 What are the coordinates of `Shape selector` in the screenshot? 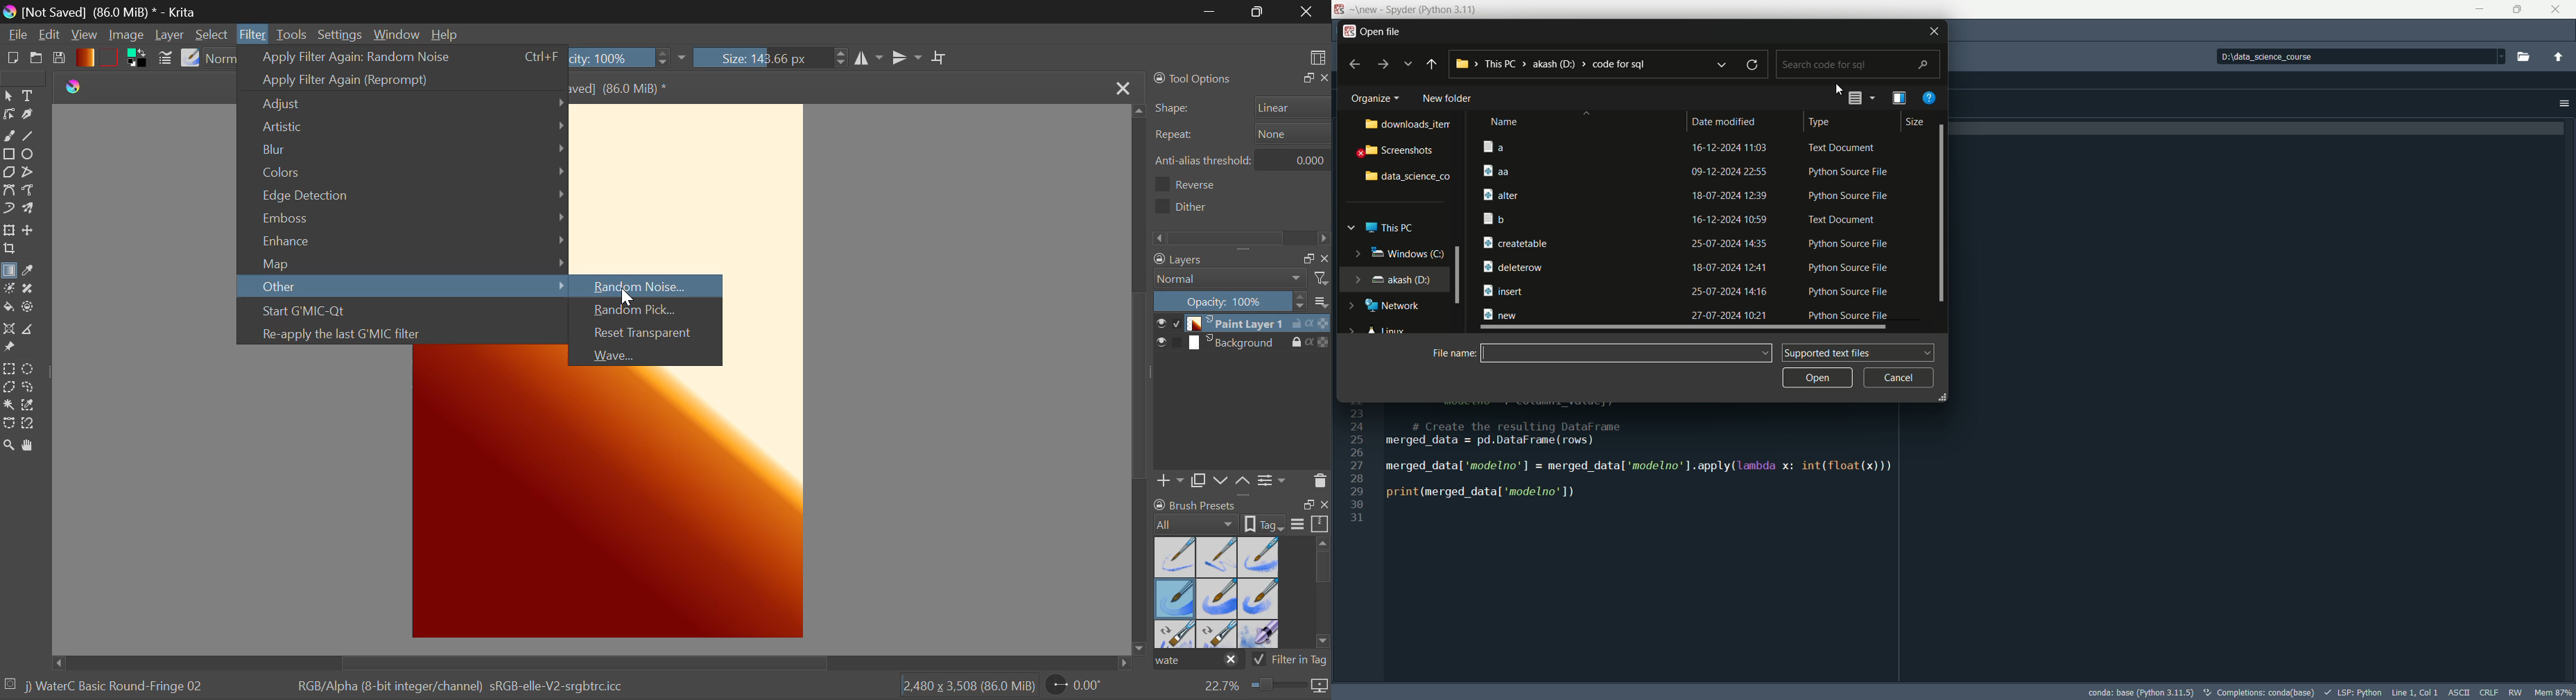 It's located at (1293, 107).